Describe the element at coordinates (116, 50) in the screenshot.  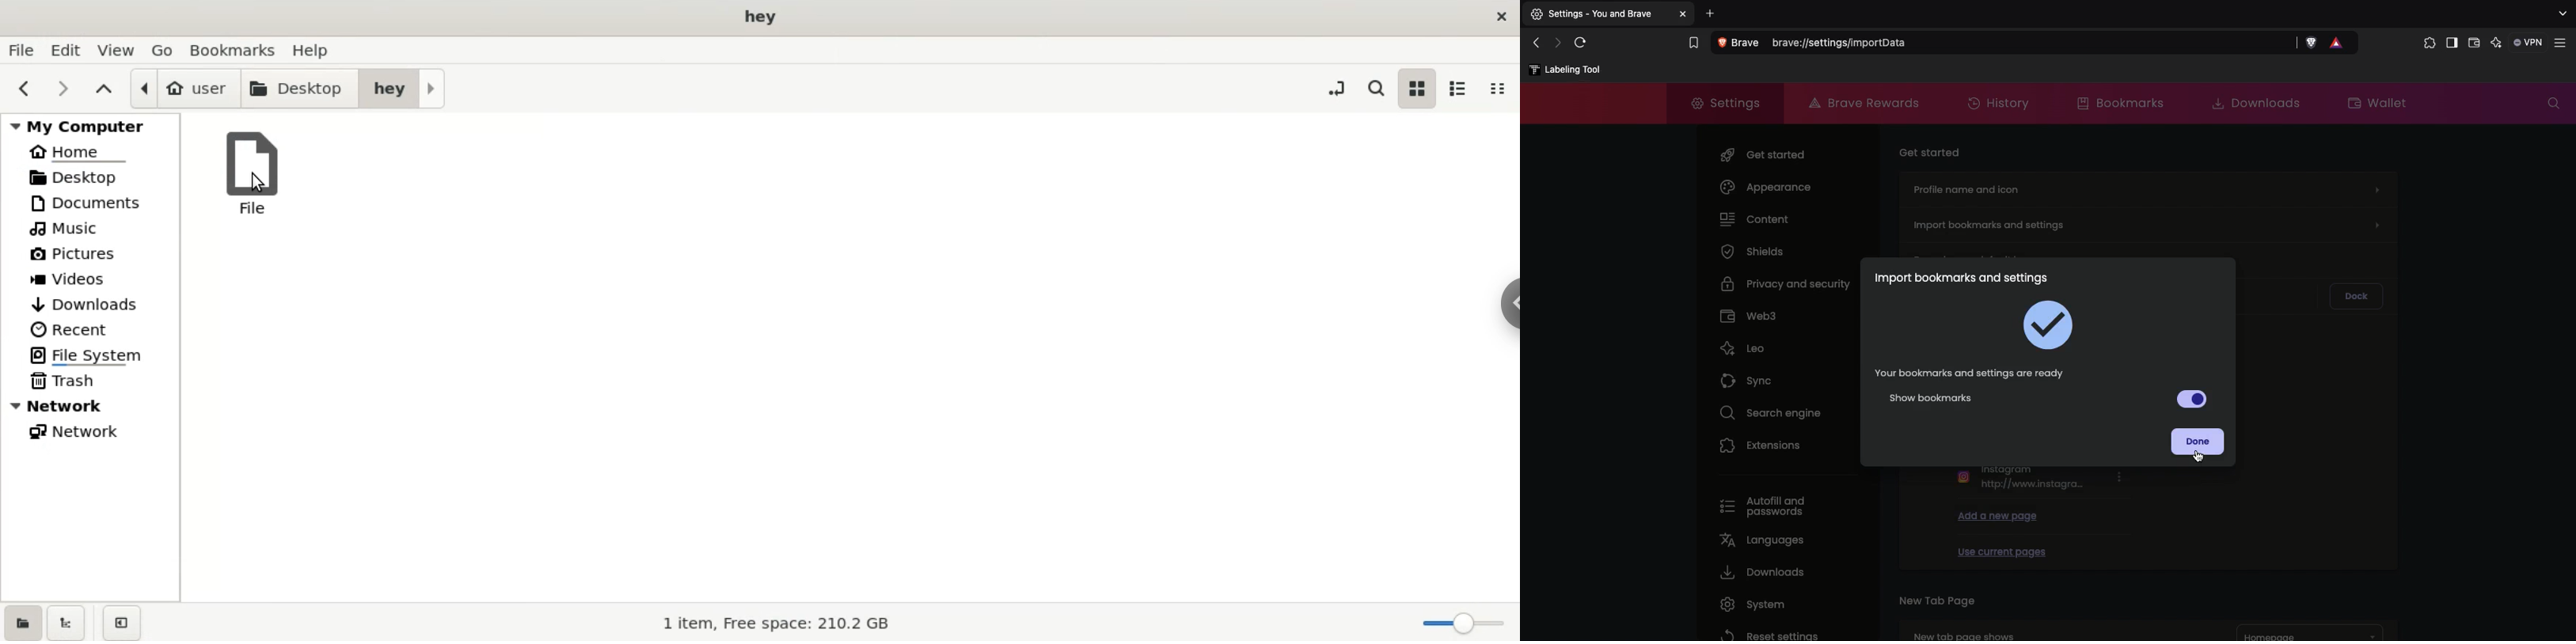
I see `view` at that location.